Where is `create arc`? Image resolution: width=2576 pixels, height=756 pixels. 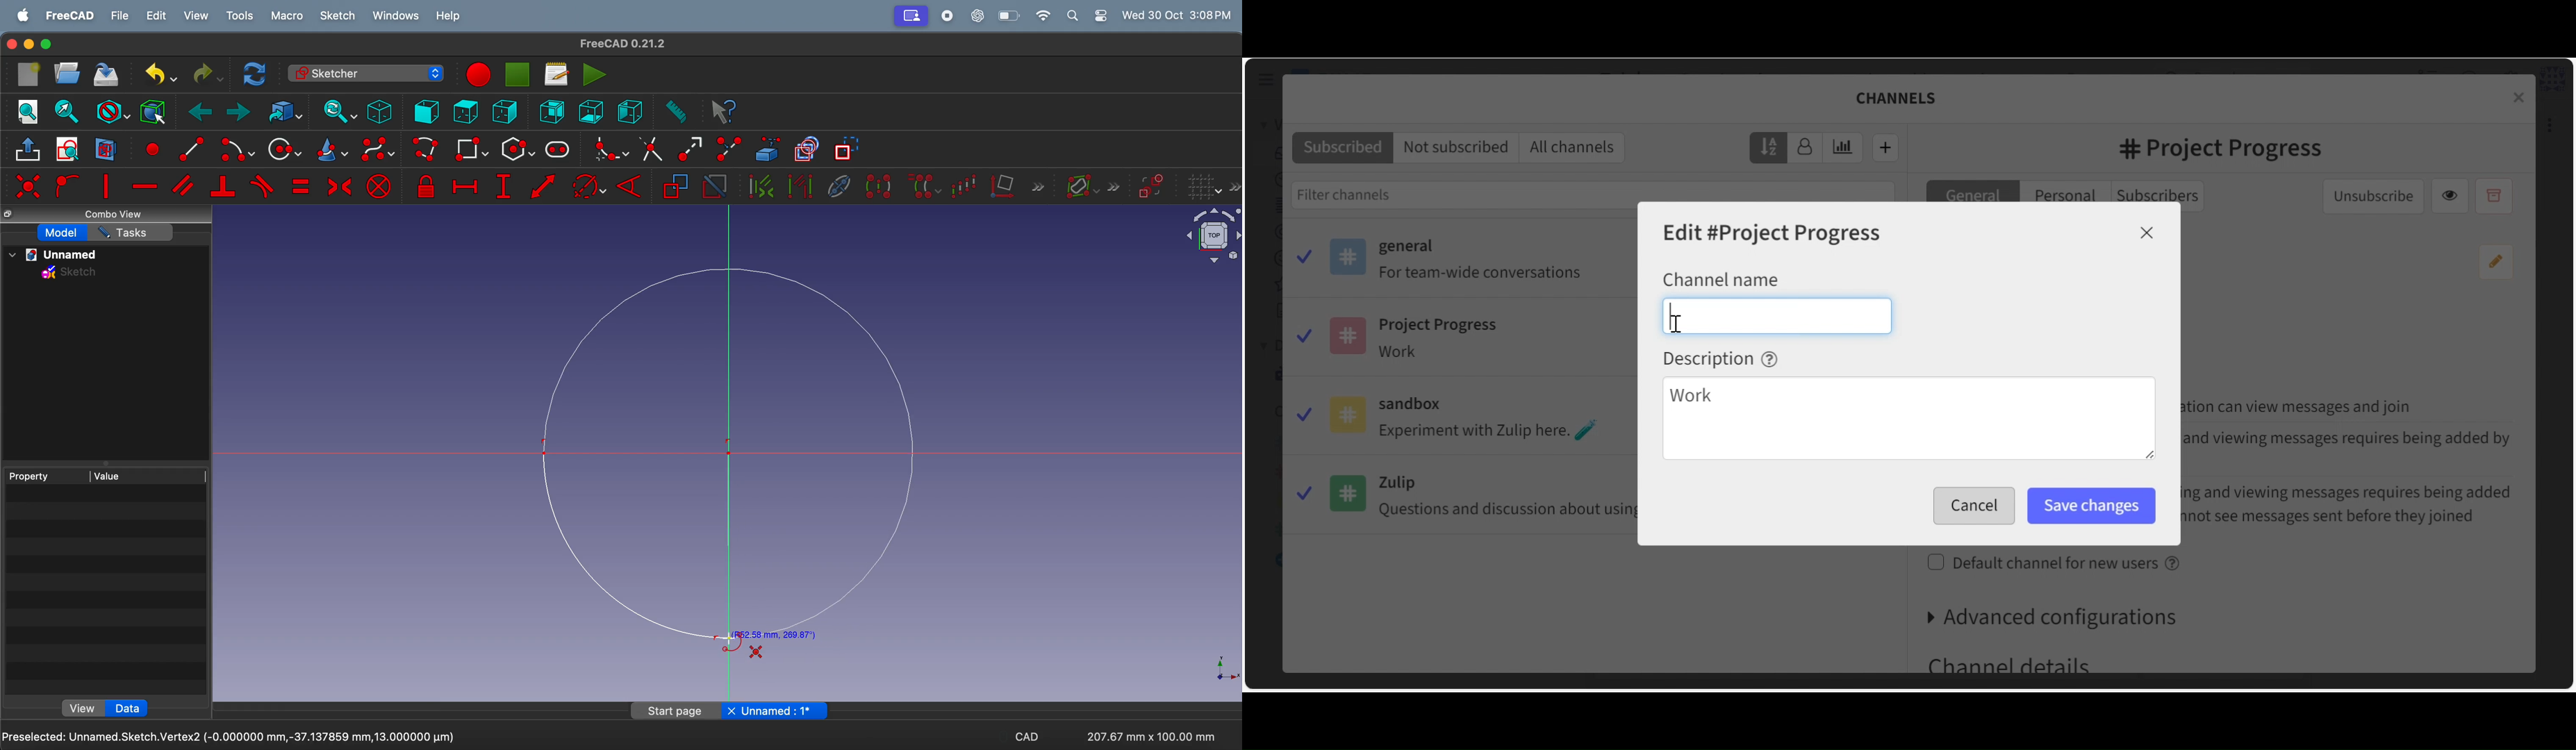
create arc is located at coordinates (235, 150).